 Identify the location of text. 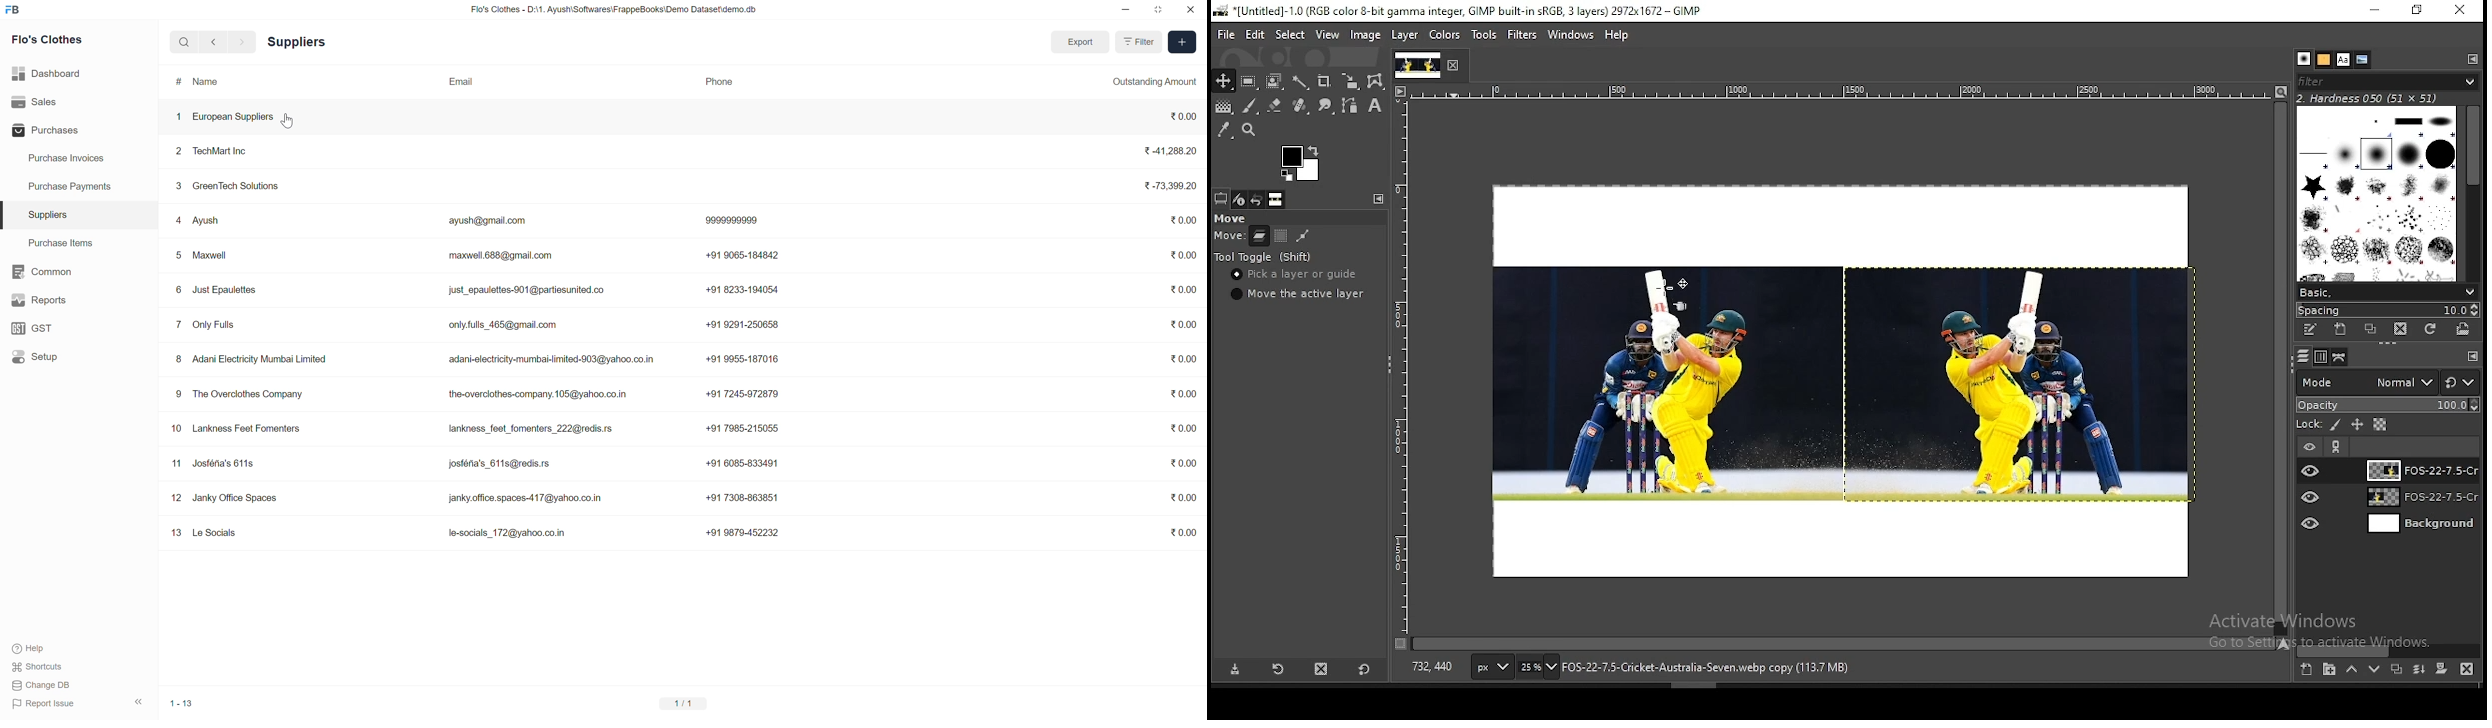
(2369, 97).